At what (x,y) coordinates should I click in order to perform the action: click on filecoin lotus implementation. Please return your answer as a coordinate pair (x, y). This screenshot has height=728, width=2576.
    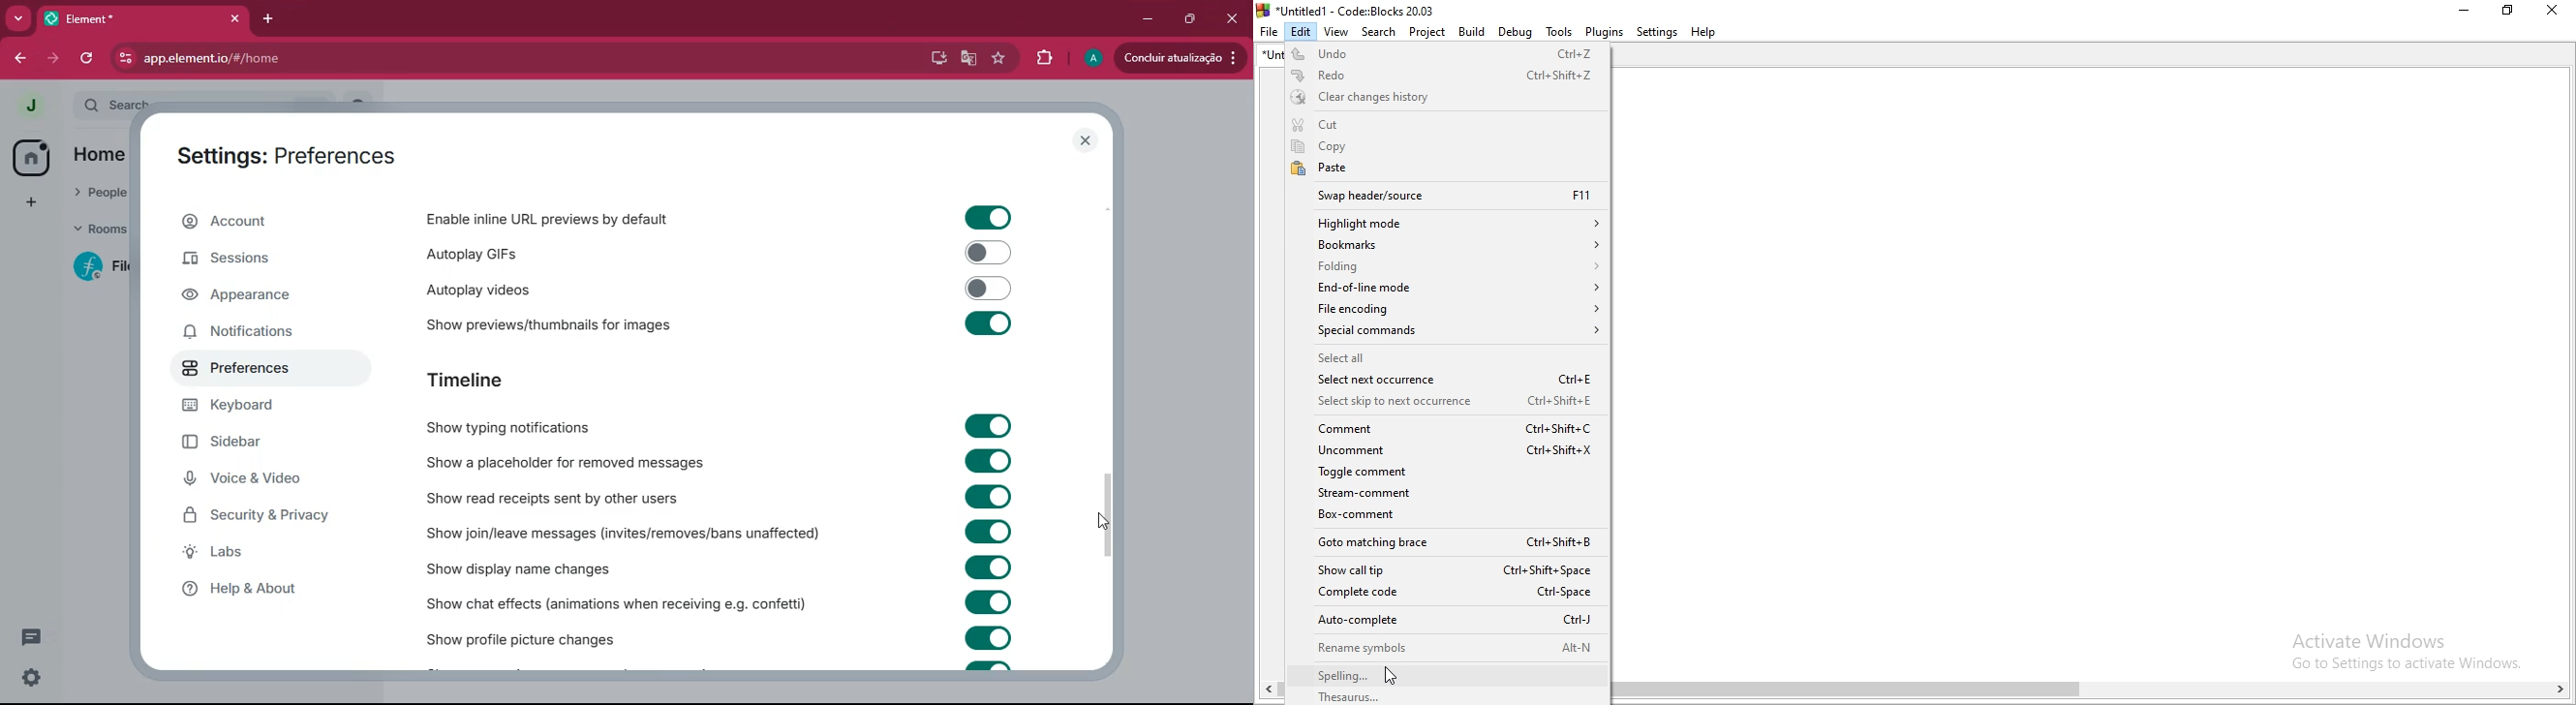
    Looking at the image, I should click on (98, 266).